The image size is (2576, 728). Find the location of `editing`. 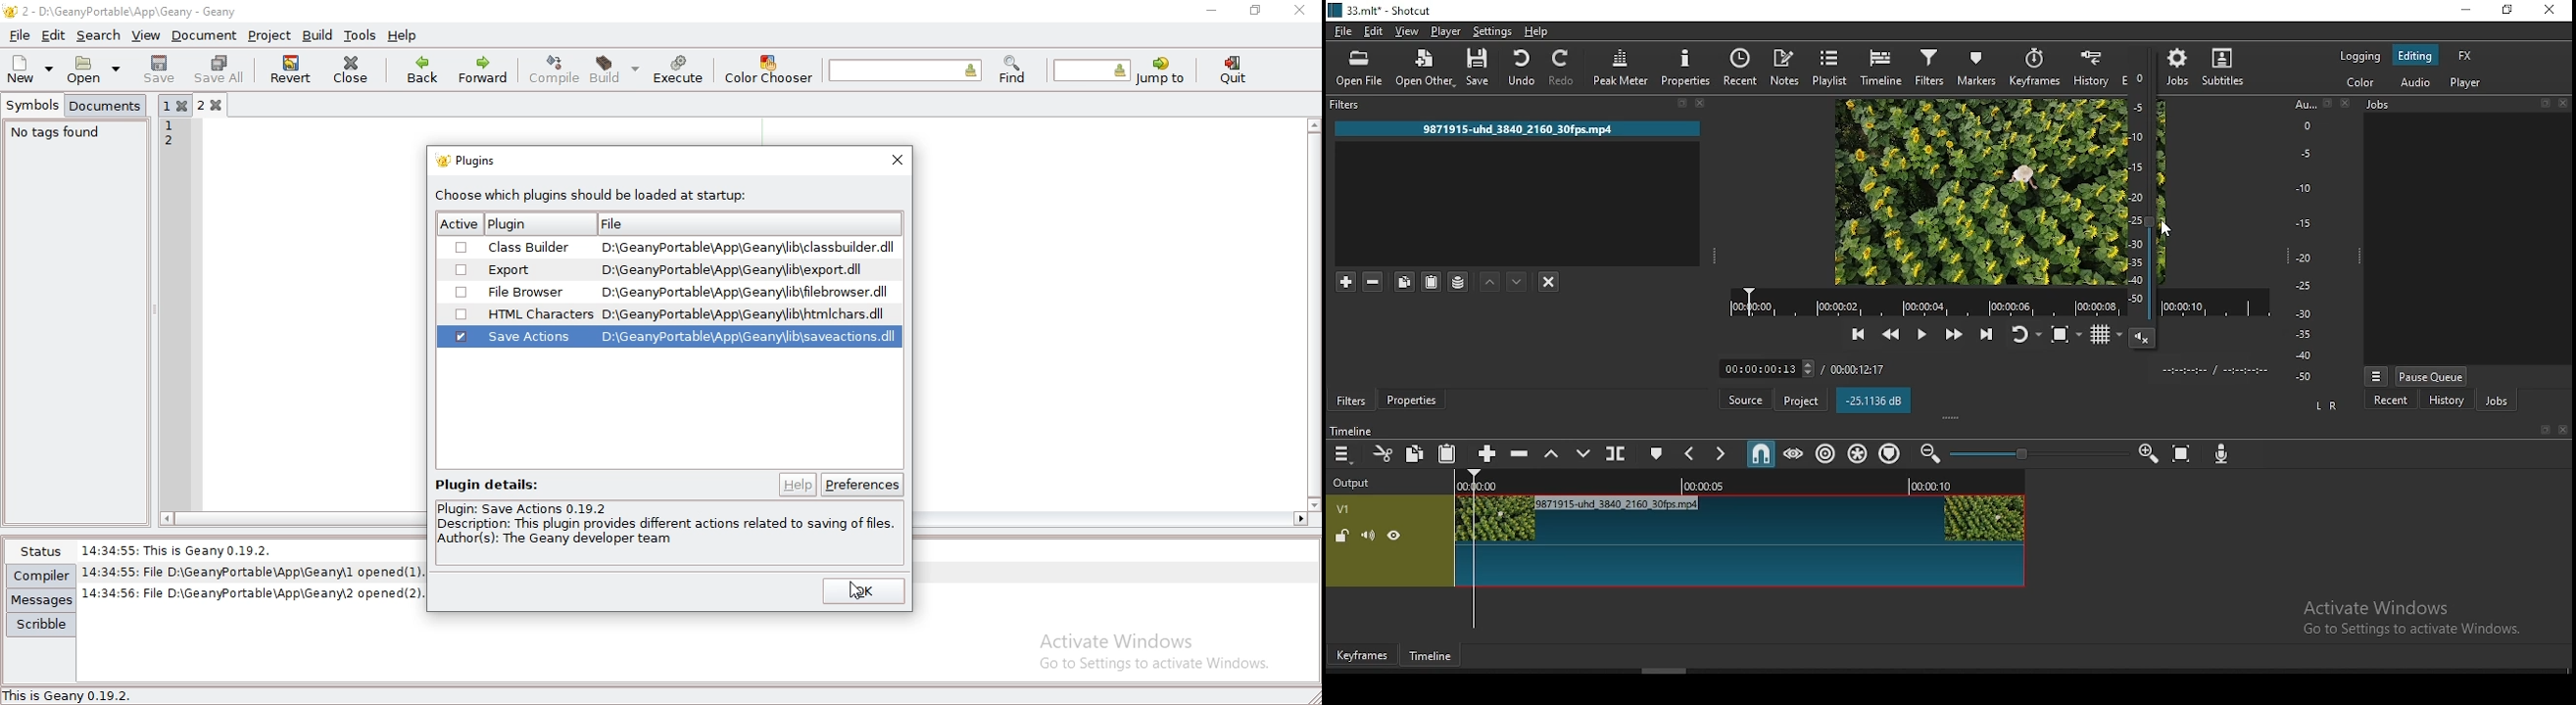

editing is located at coordinates (2416, 56).